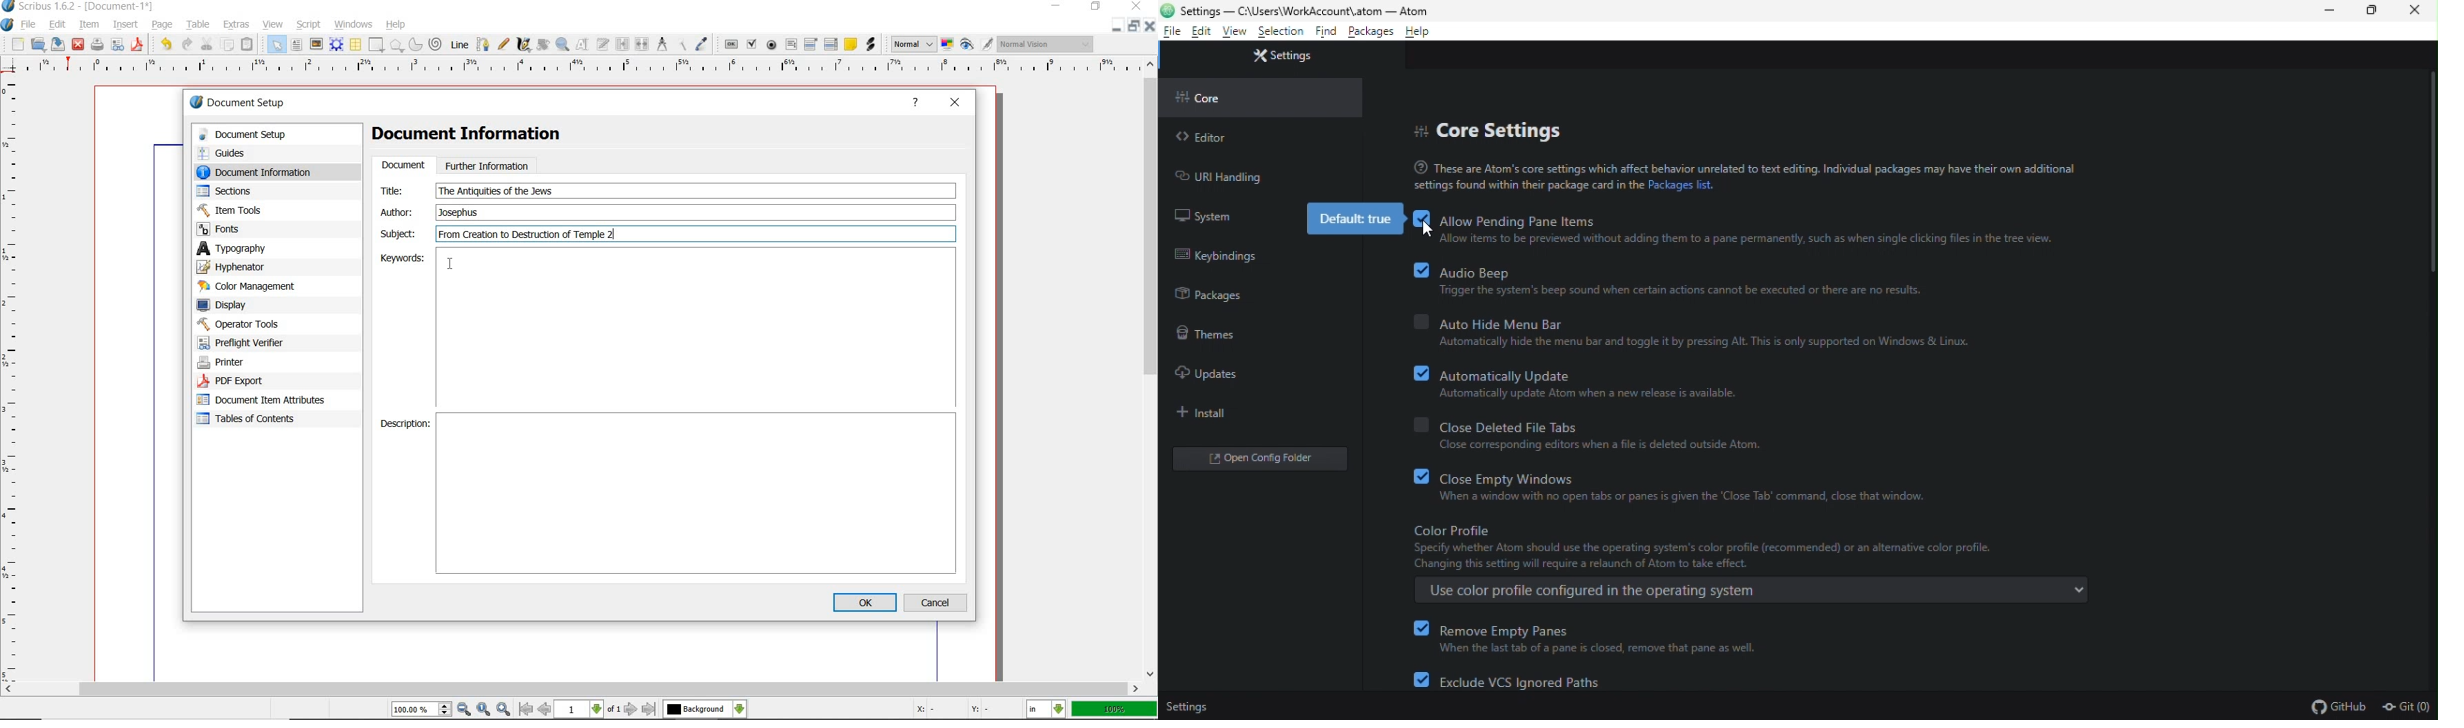  Describe the element at coordinates (681, 45) in the screenshot. I see `copy item properties` at that location.